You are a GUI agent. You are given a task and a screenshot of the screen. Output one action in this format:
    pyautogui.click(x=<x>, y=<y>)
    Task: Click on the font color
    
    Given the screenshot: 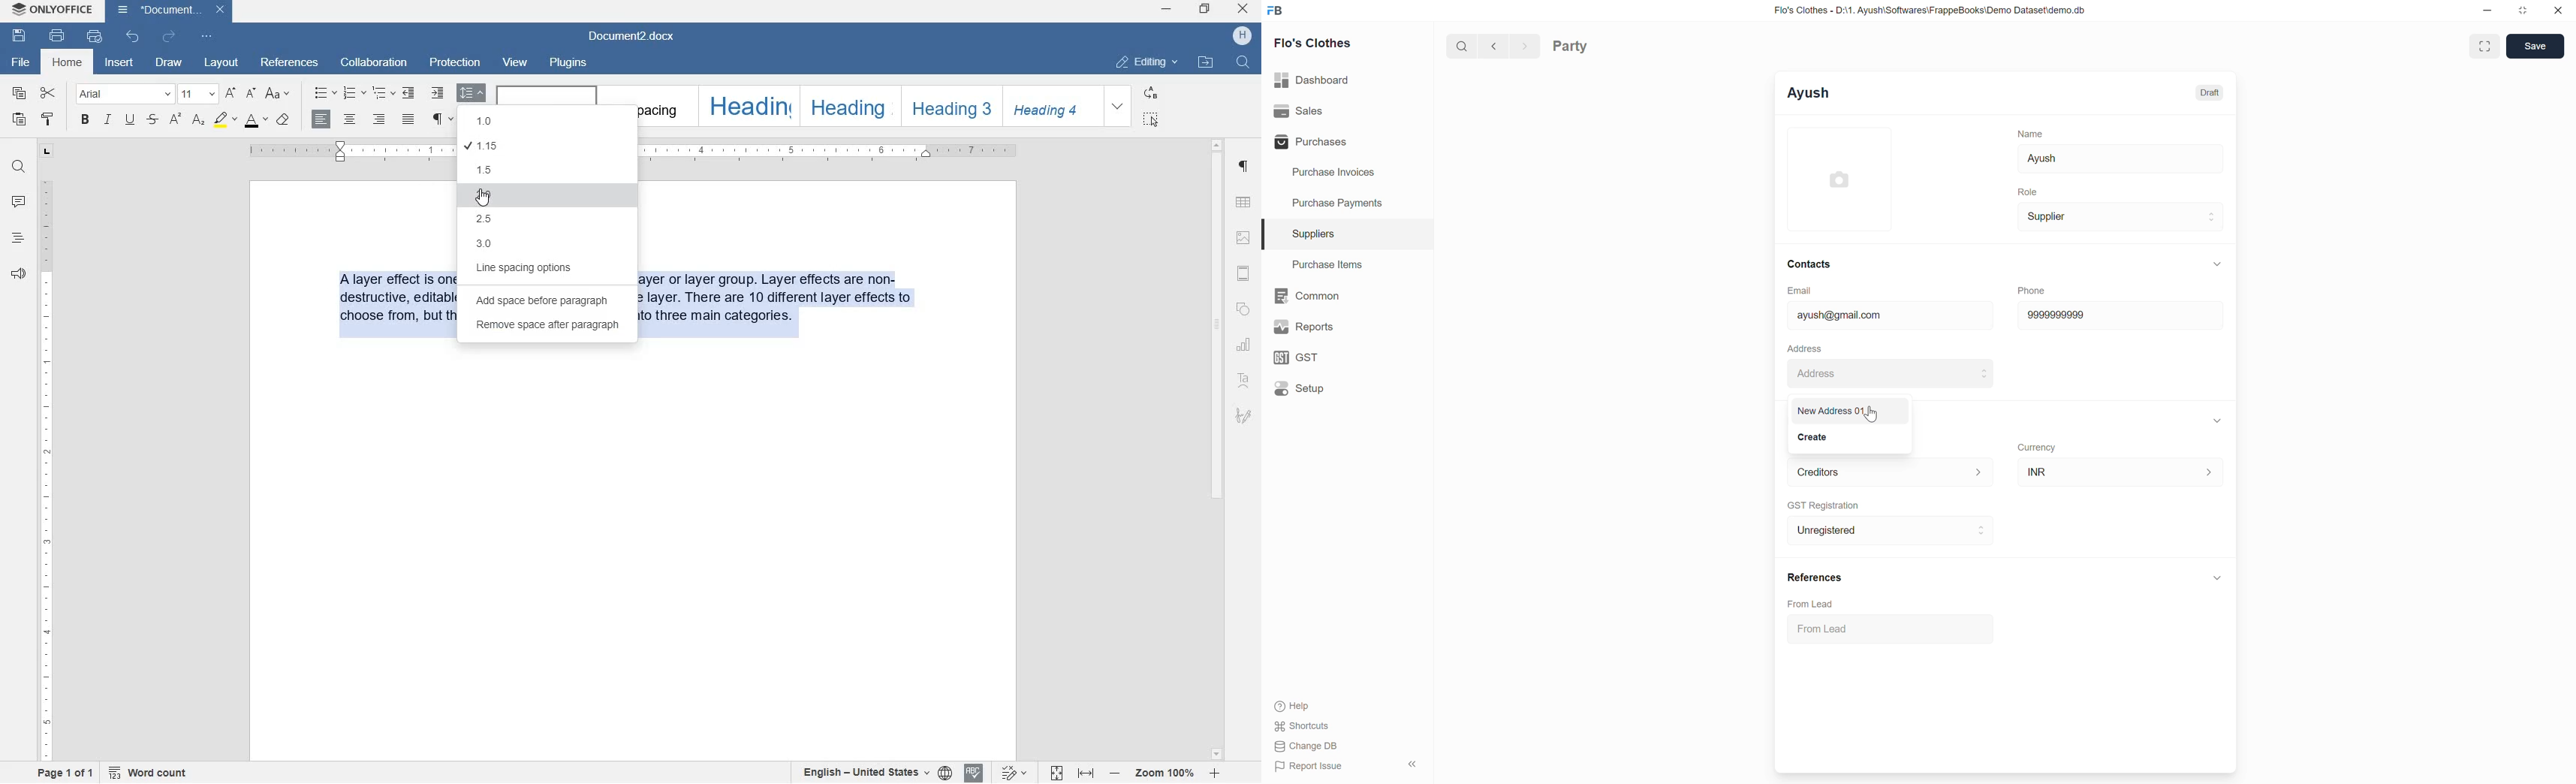 What is the action you would take?
    pyautogui.click(x=255, y=121)
    